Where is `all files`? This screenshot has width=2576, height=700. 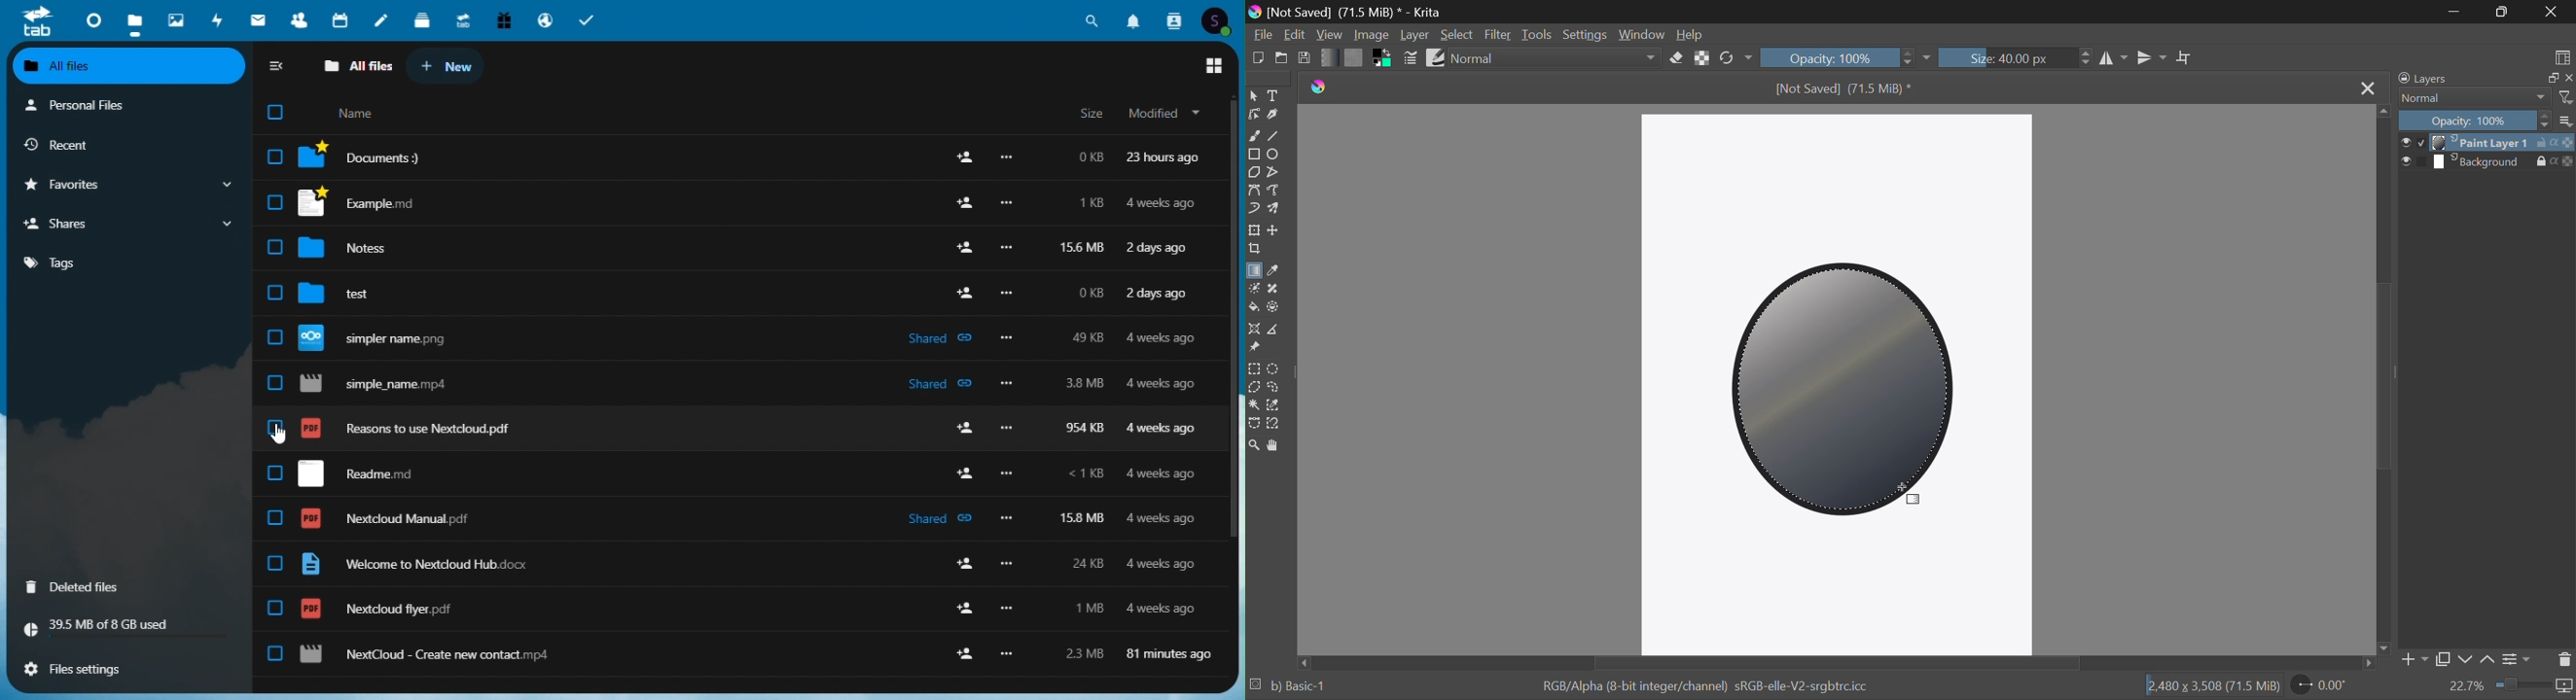 all files is located at coordinates (360, 66).